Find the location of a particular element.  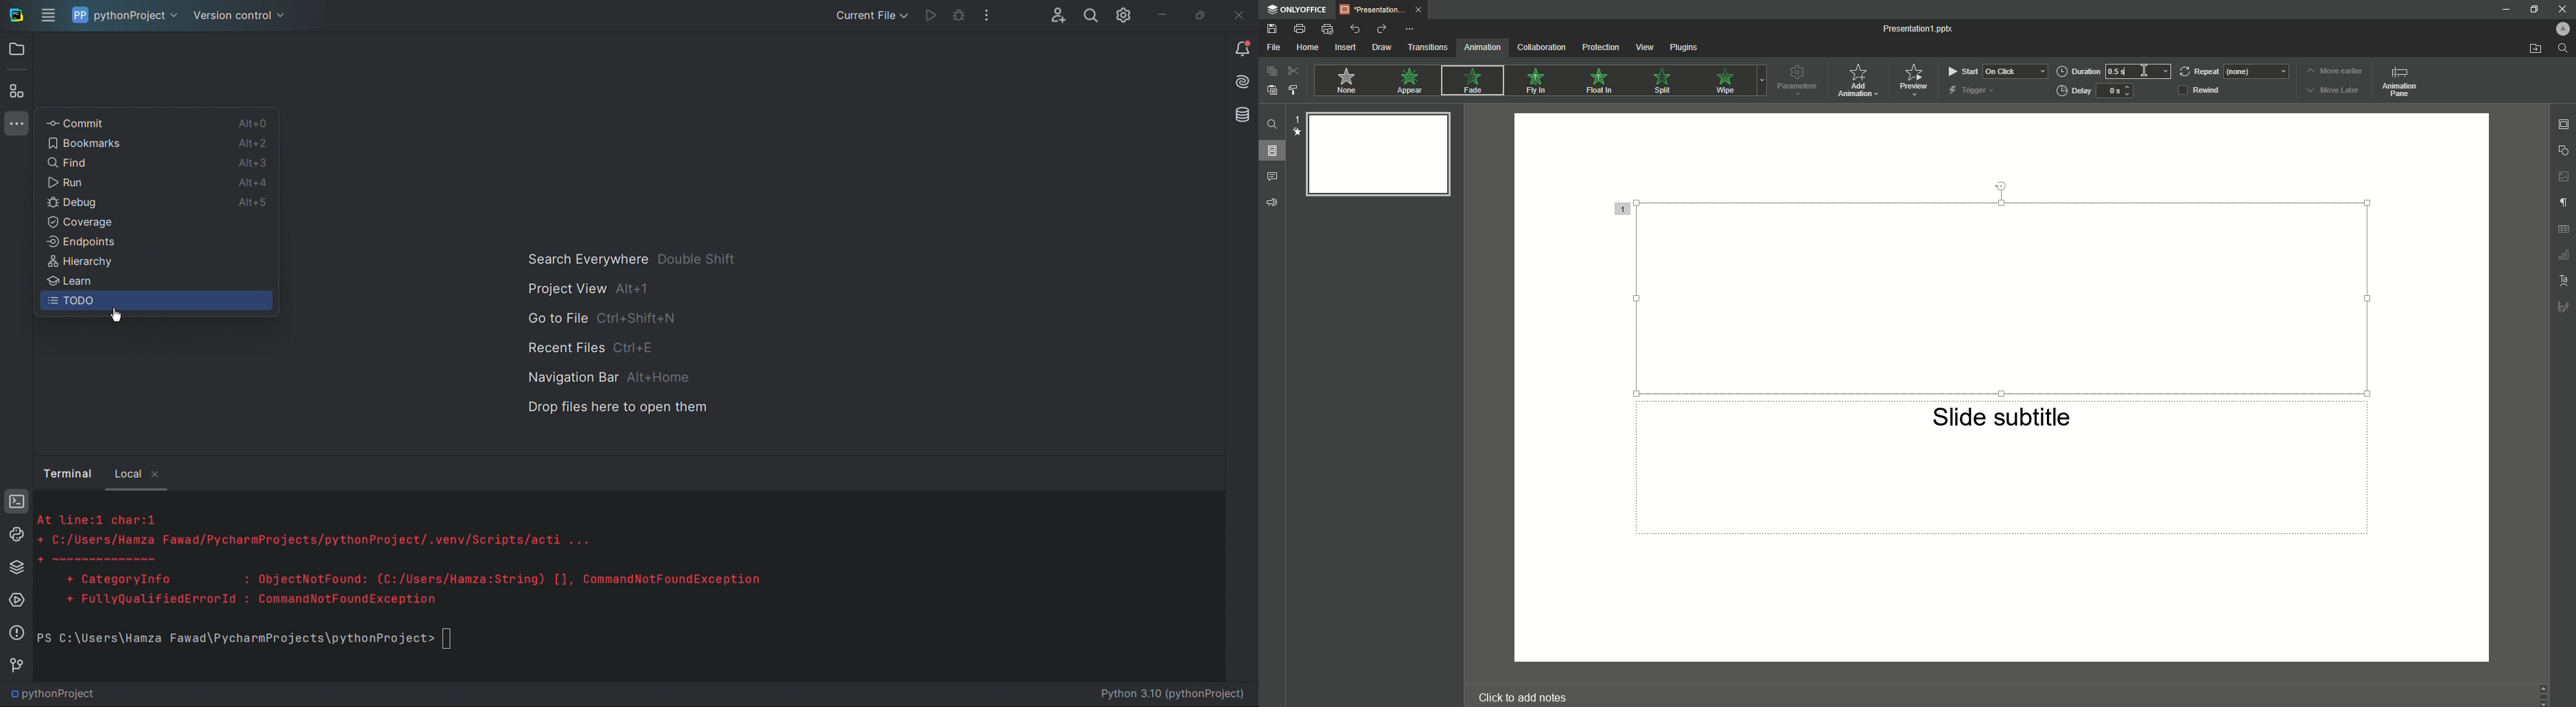

Animation is located at coordinates (1483, 48).